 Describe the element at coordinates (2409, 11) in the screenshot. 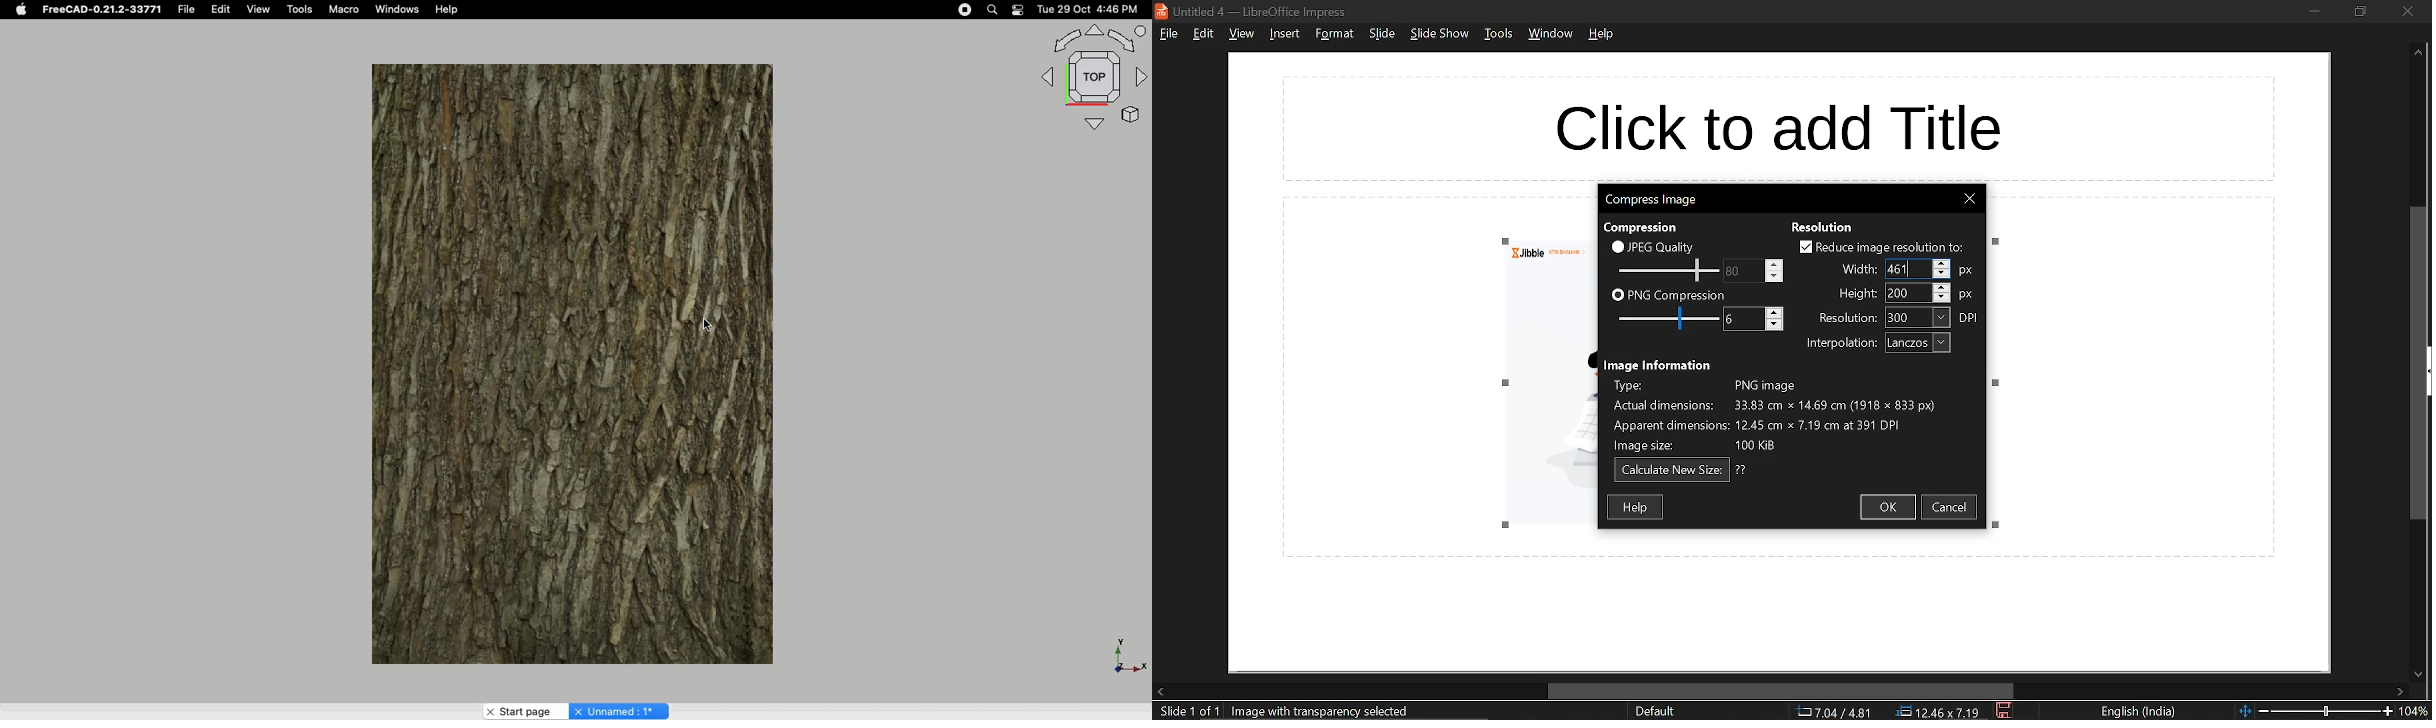

I see `close` at that location.